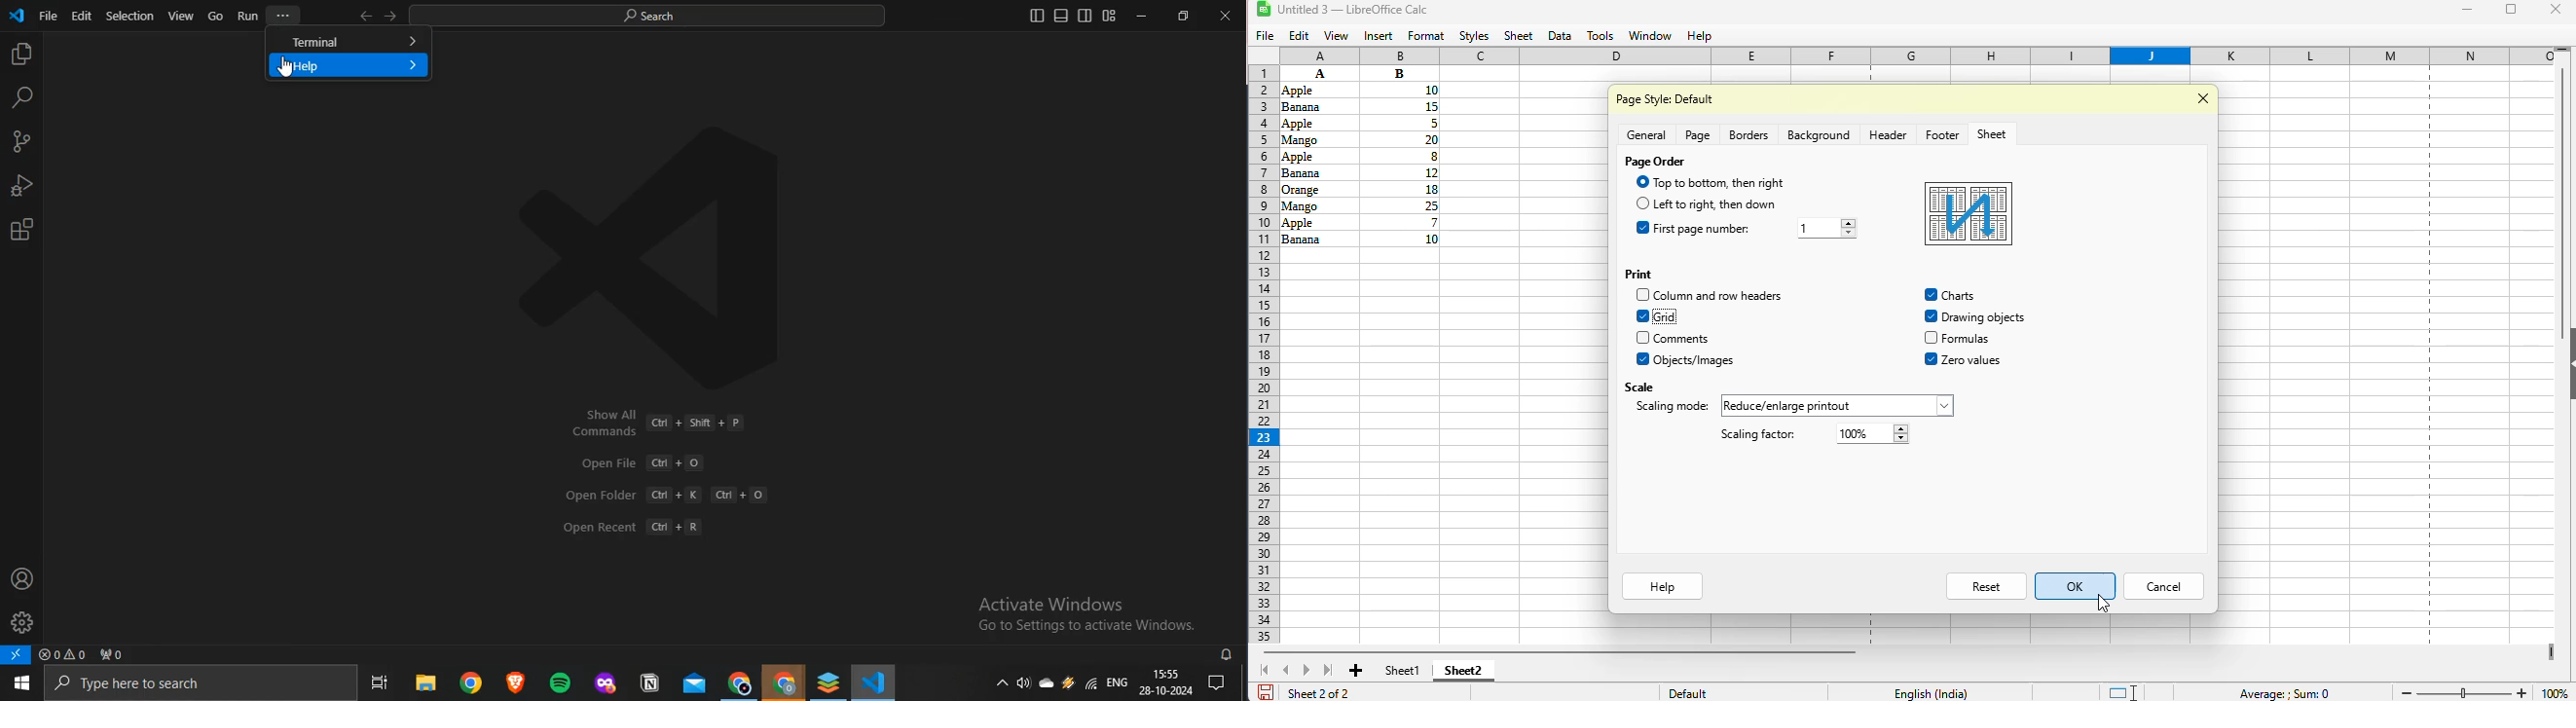  I want to click on sheet 2 of 2, so click(1317, 692).